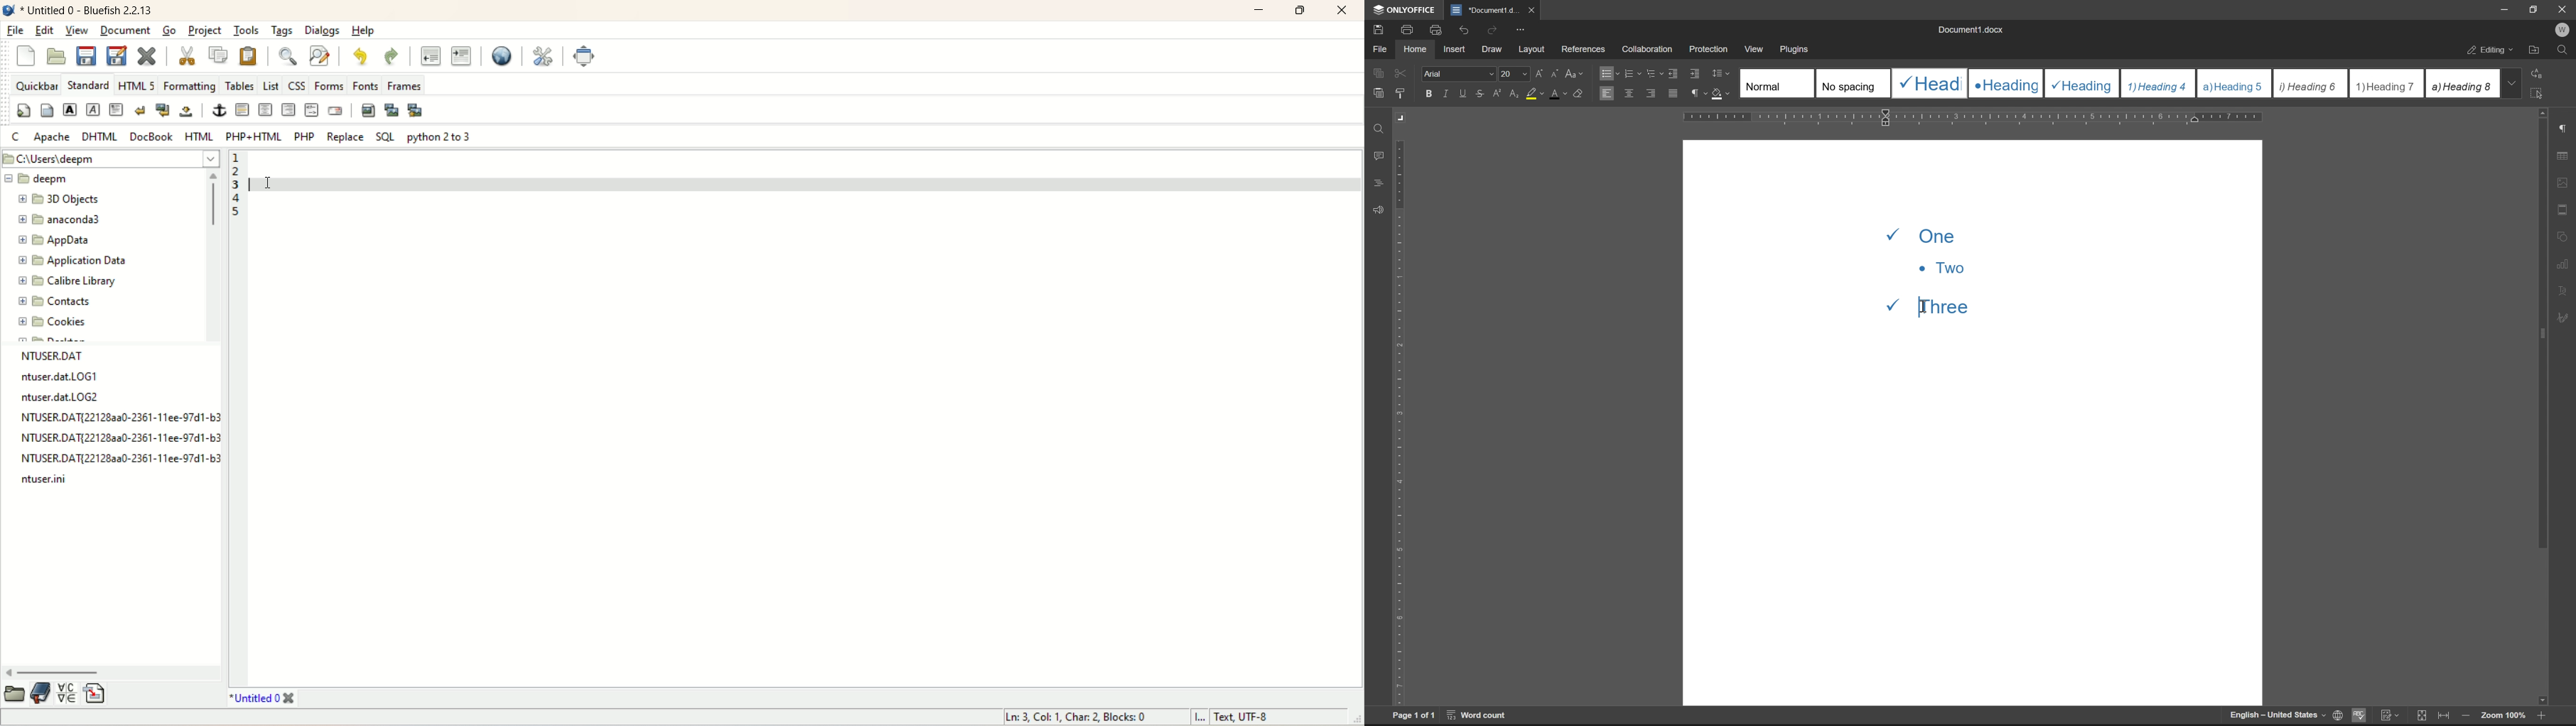  What do you see at coordinates (241, 85) in the screenshot?
I see `tables` at bounding box center [241, 85].